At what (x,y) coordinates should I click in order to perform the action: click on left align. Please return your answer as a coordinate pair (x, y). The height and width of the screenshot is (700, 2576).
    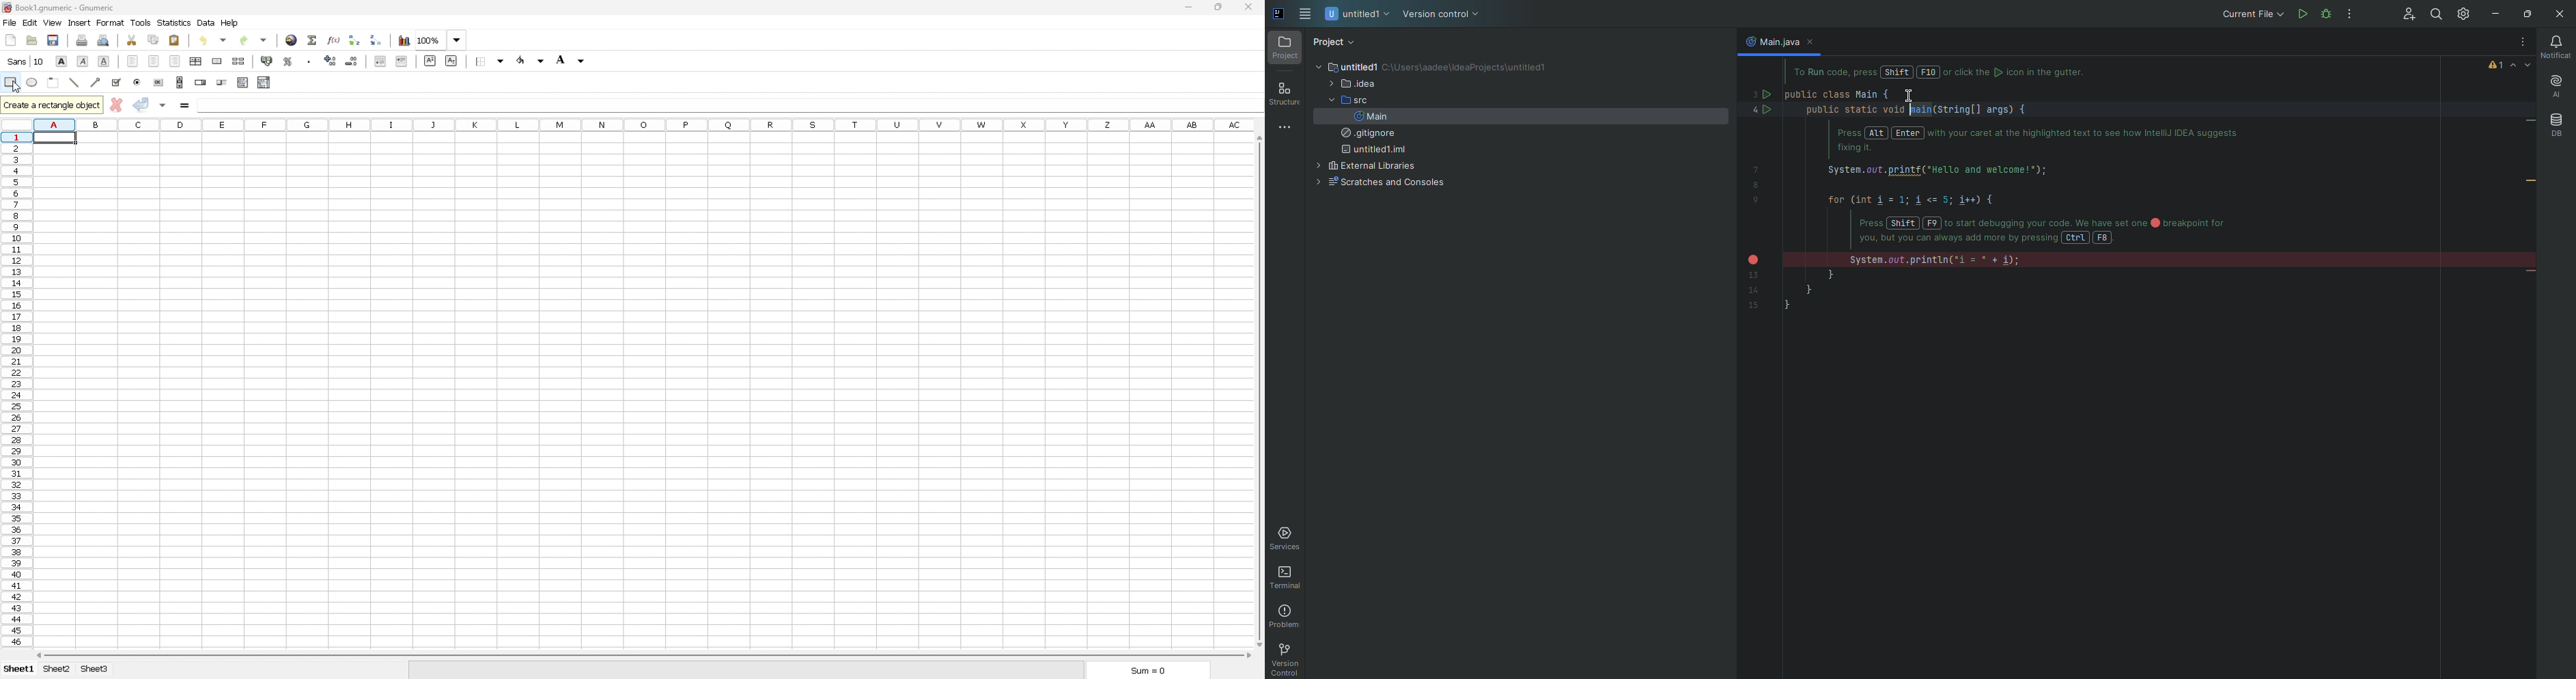
    Looking at the image, I should click on (133, 61).